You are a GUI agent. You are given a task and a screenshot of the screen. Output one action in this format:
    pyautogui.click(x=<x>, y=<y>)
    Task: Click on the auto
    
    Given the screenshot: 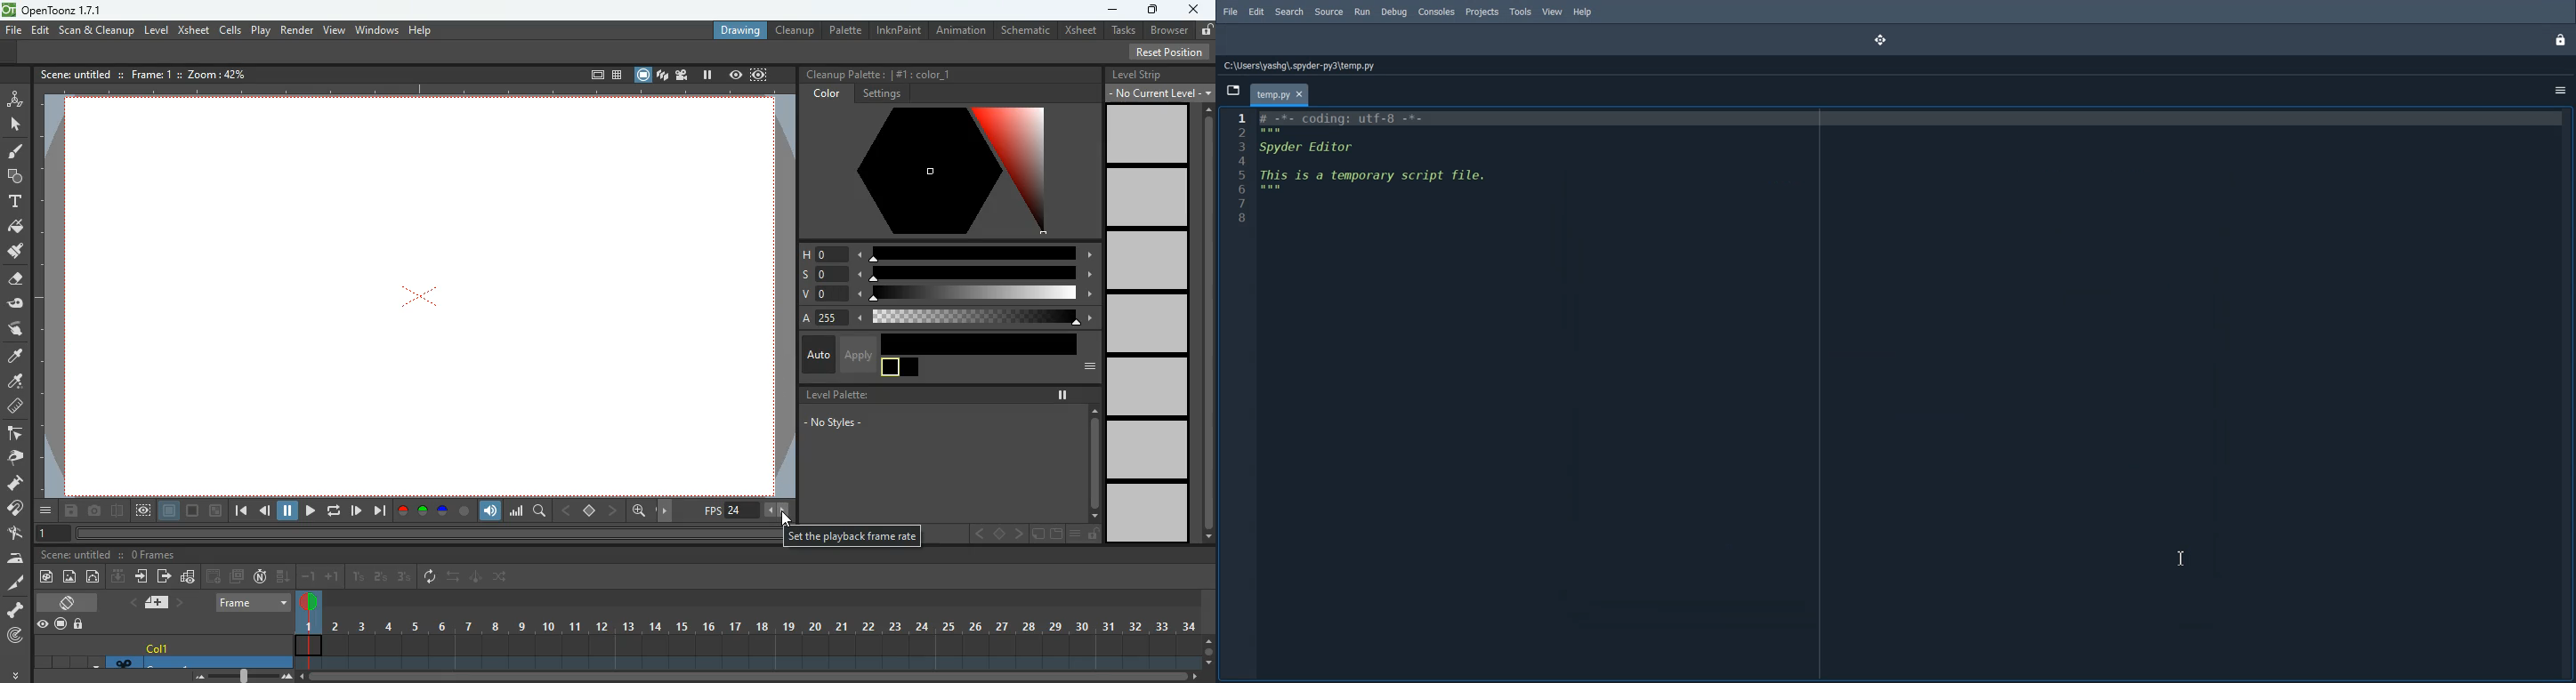 What is the action you would take?
    pyautogui.click(x=818, y=356)
    